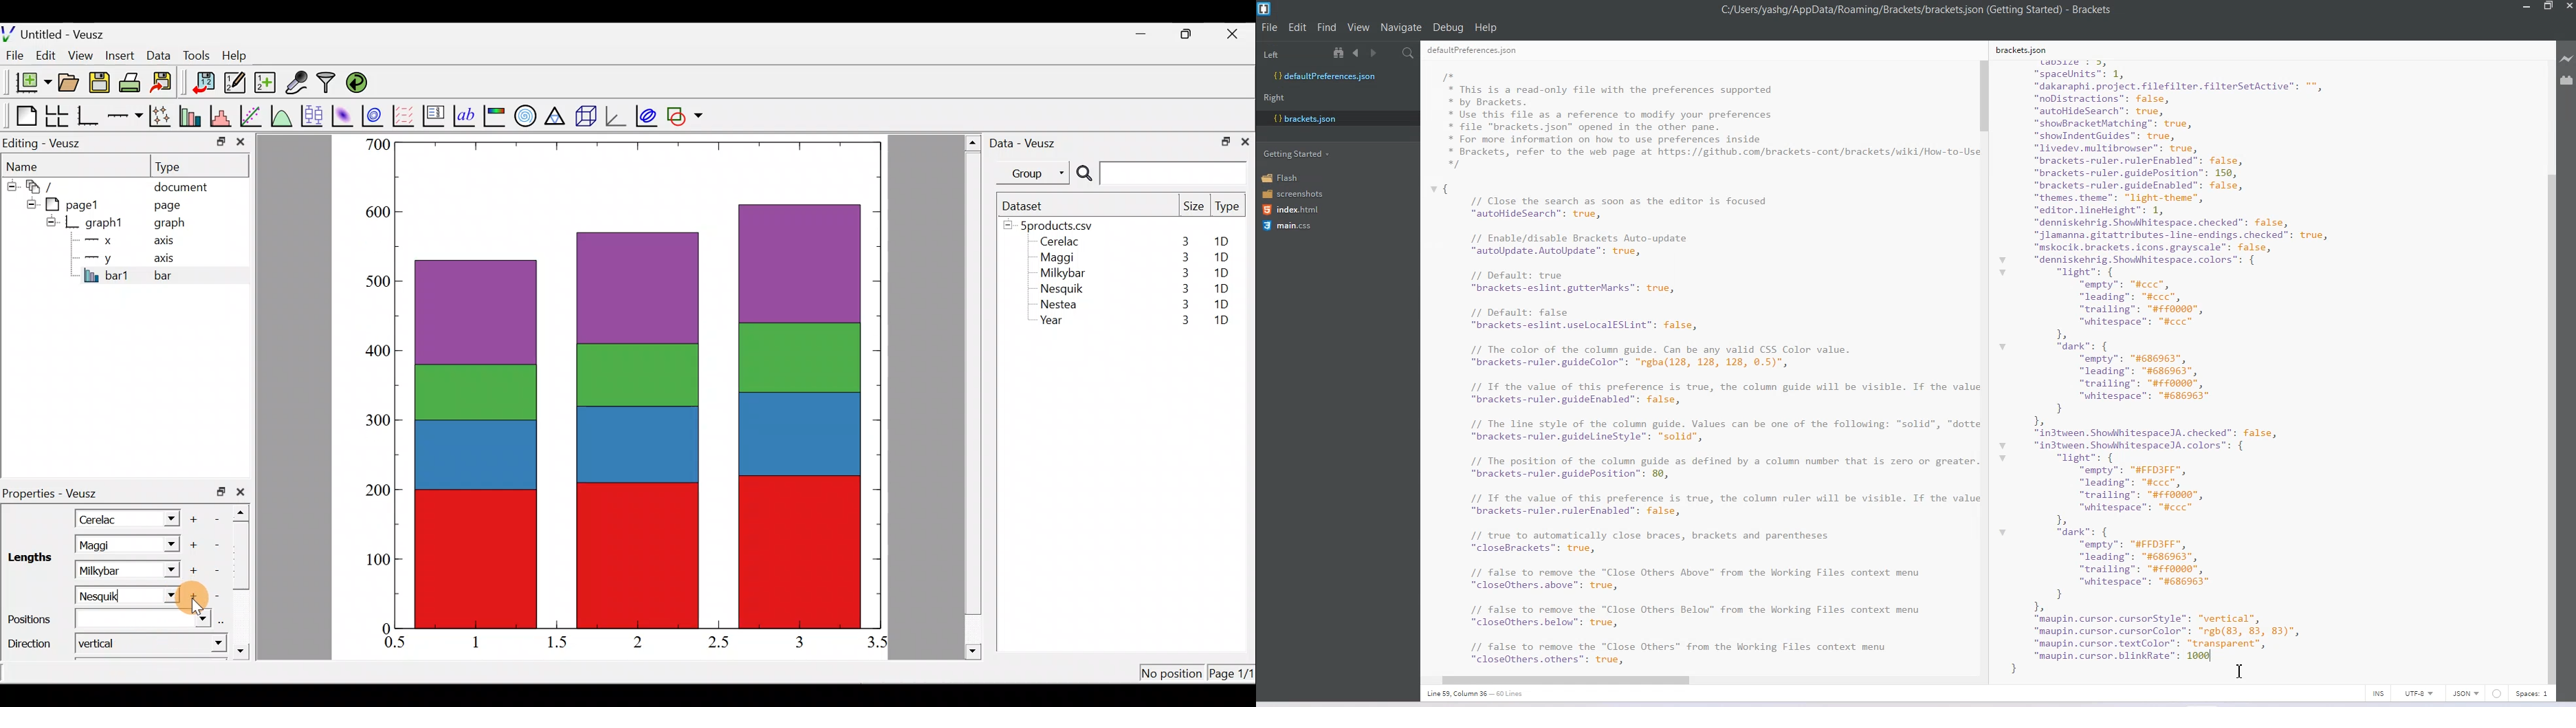 The height and width of the screenshot is (728, 2576). I want to click on Close, so click(2568, 8).